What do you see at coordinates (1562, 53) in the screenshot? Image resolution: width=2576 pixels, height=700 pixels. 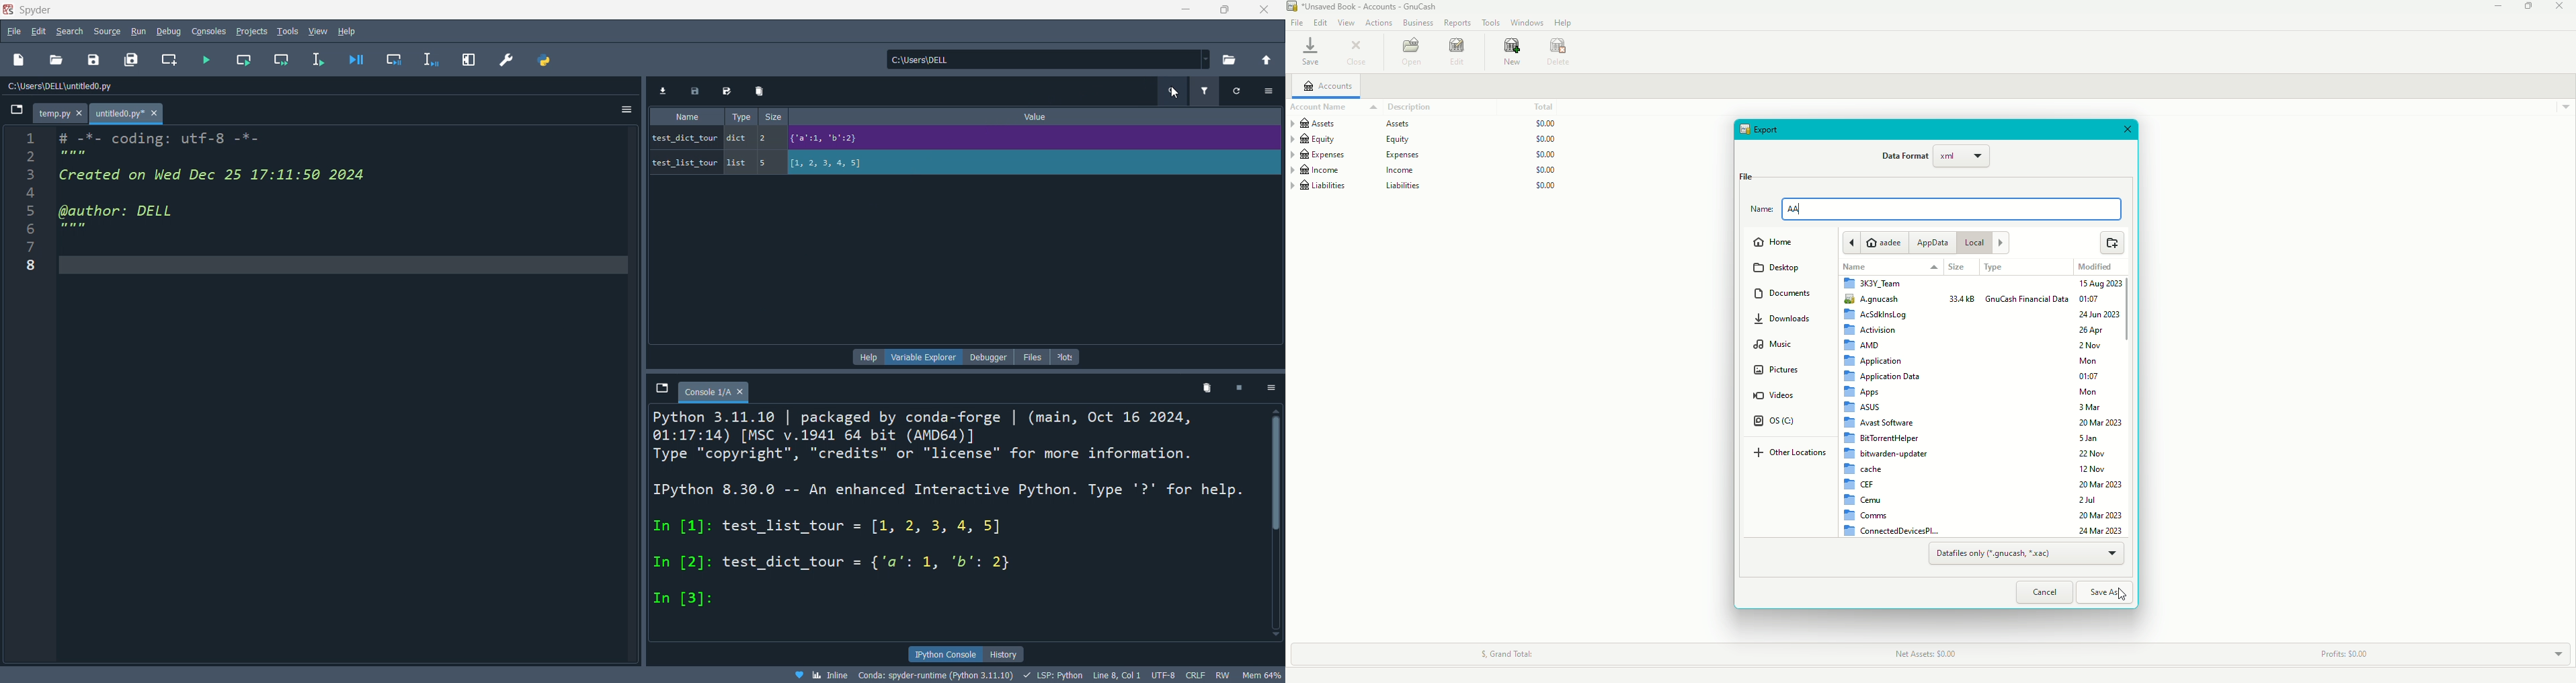 I see `Delete` at bounding box center [1562, 53].